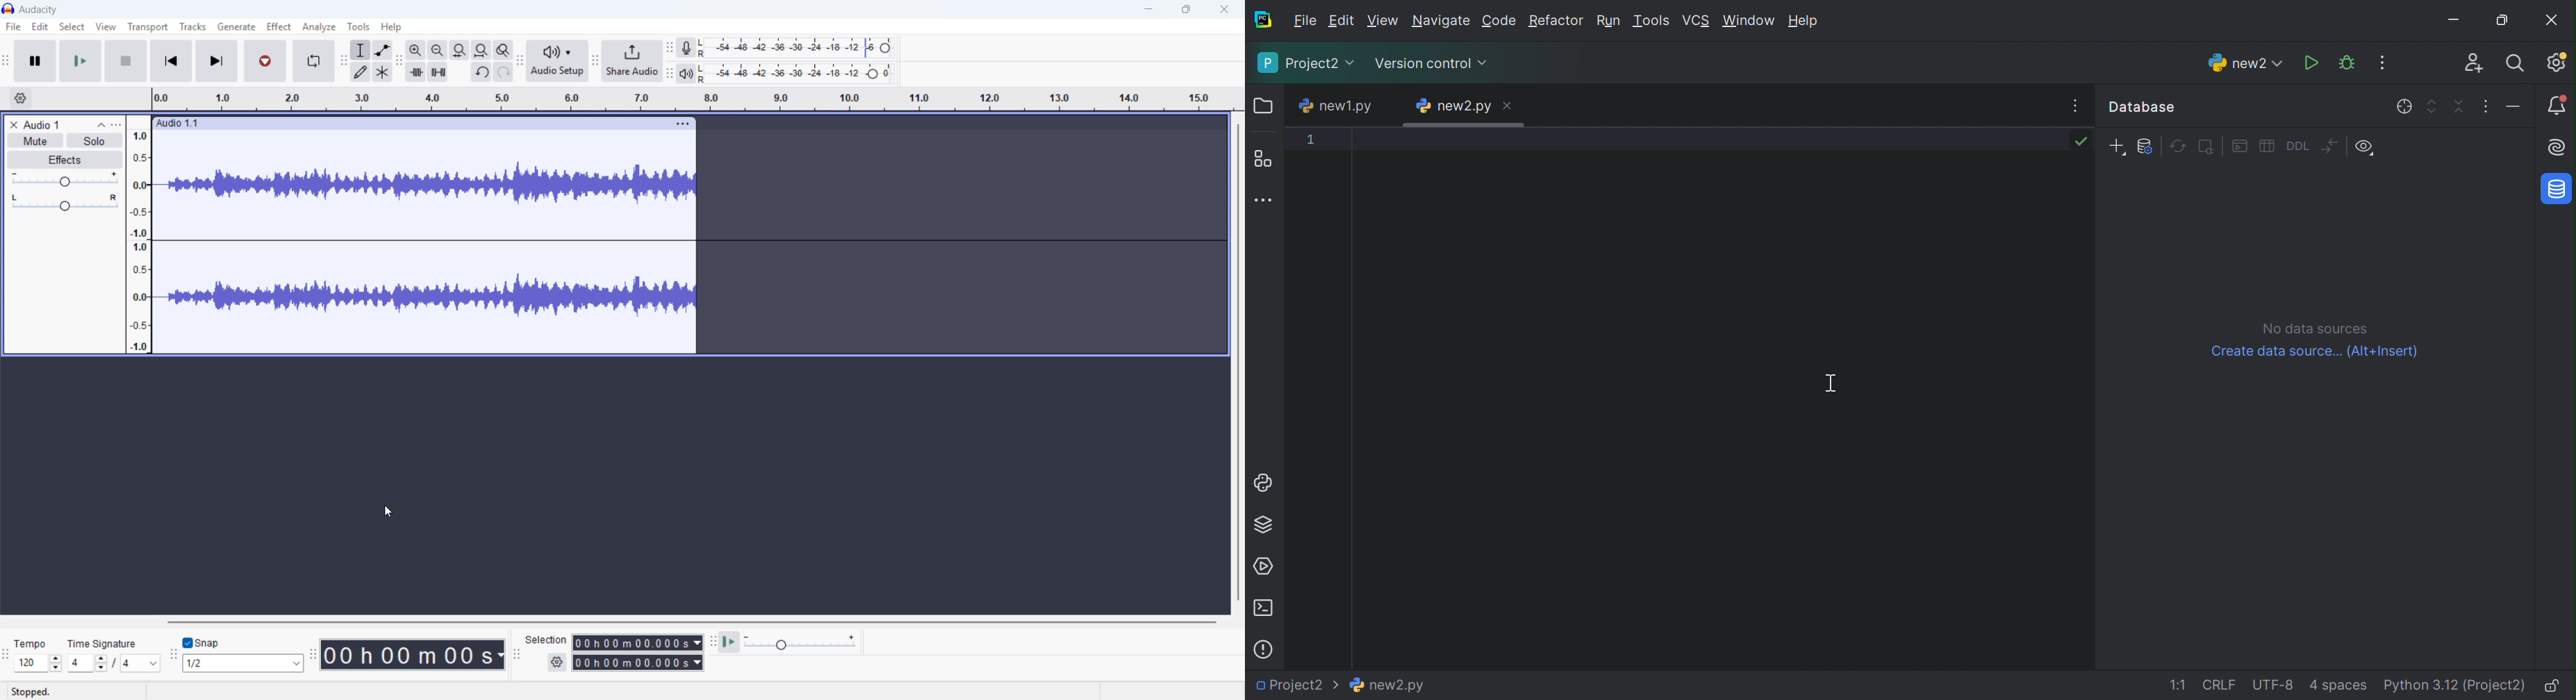 The width and height of the screenshot is (2576, 700). Describe the element at coordinates (2513, 104) in the screenshot. I see `Hide` at that location.